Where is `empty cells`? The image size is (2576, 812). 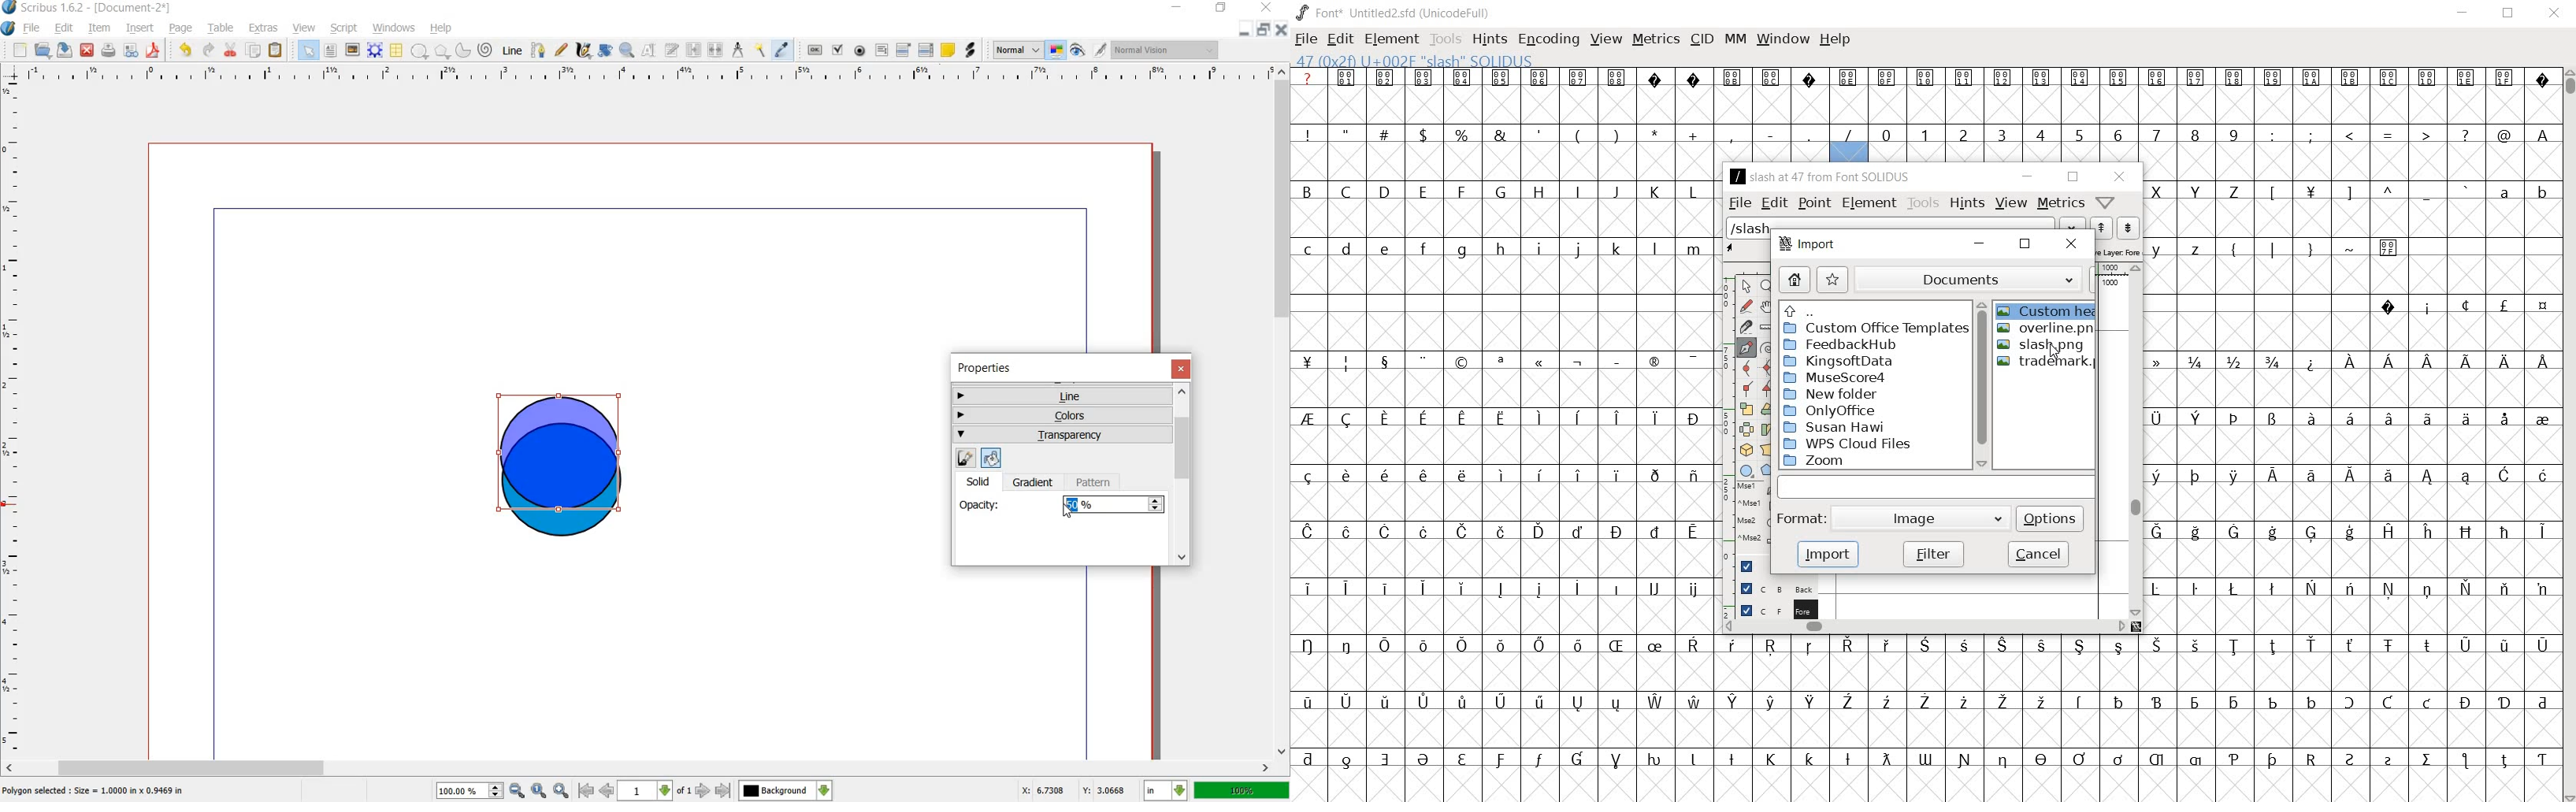
empty cells is located at coordinates (1500, 217).